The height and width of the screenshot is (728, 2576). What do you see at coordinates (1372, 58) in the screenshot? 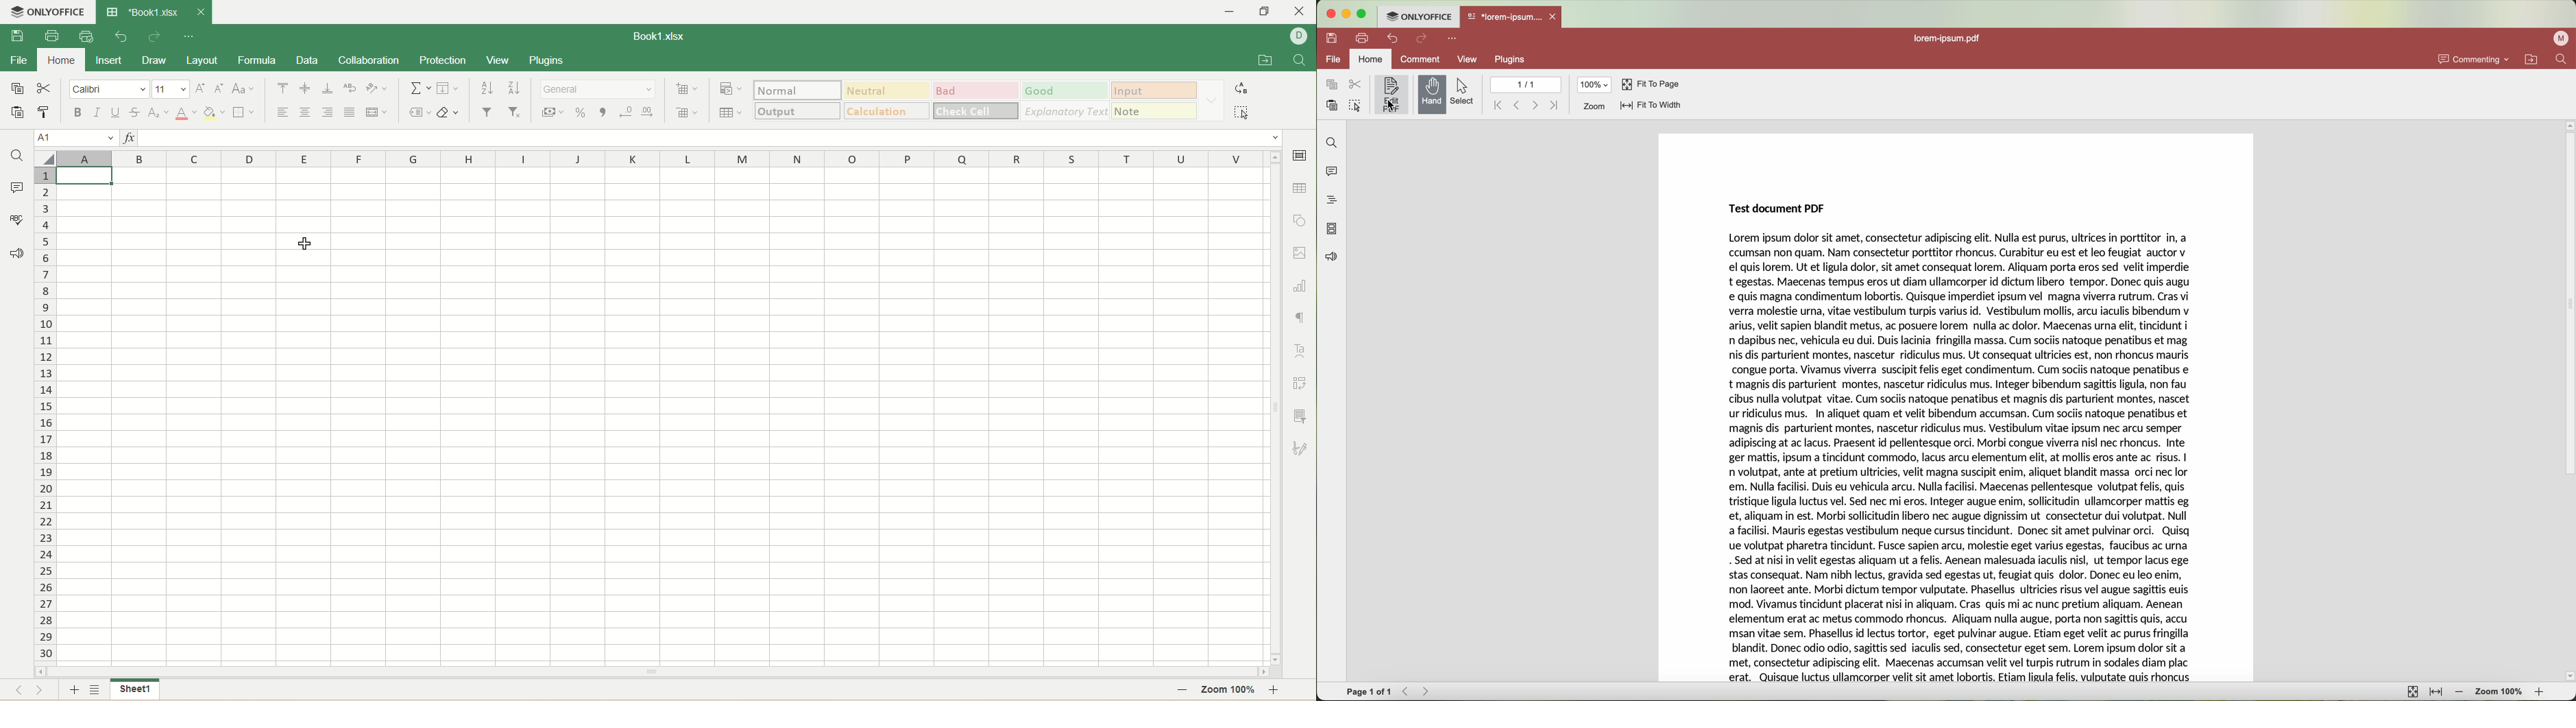
I see `home` at bounding box center [1372, 58].